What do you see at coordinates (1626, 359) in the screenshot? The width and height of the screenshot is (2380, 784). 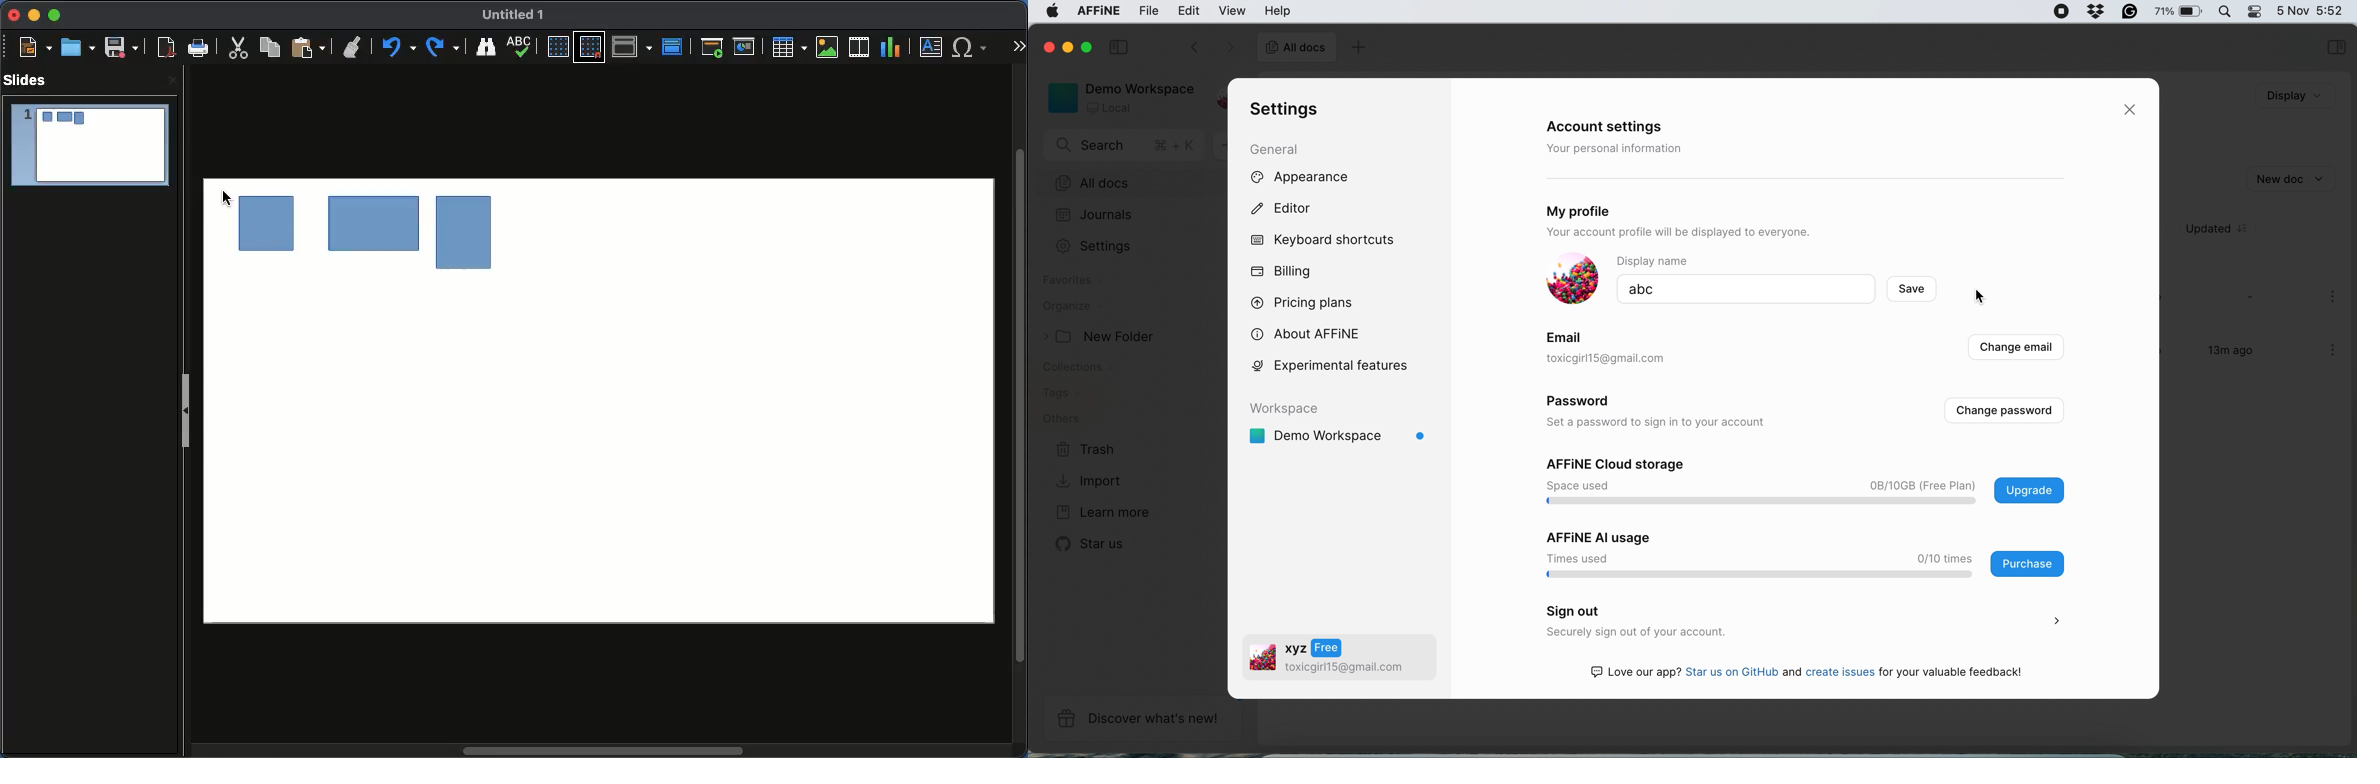 I see `toxicgirl1S@gmail.com` at bounding box center [1626, 359].